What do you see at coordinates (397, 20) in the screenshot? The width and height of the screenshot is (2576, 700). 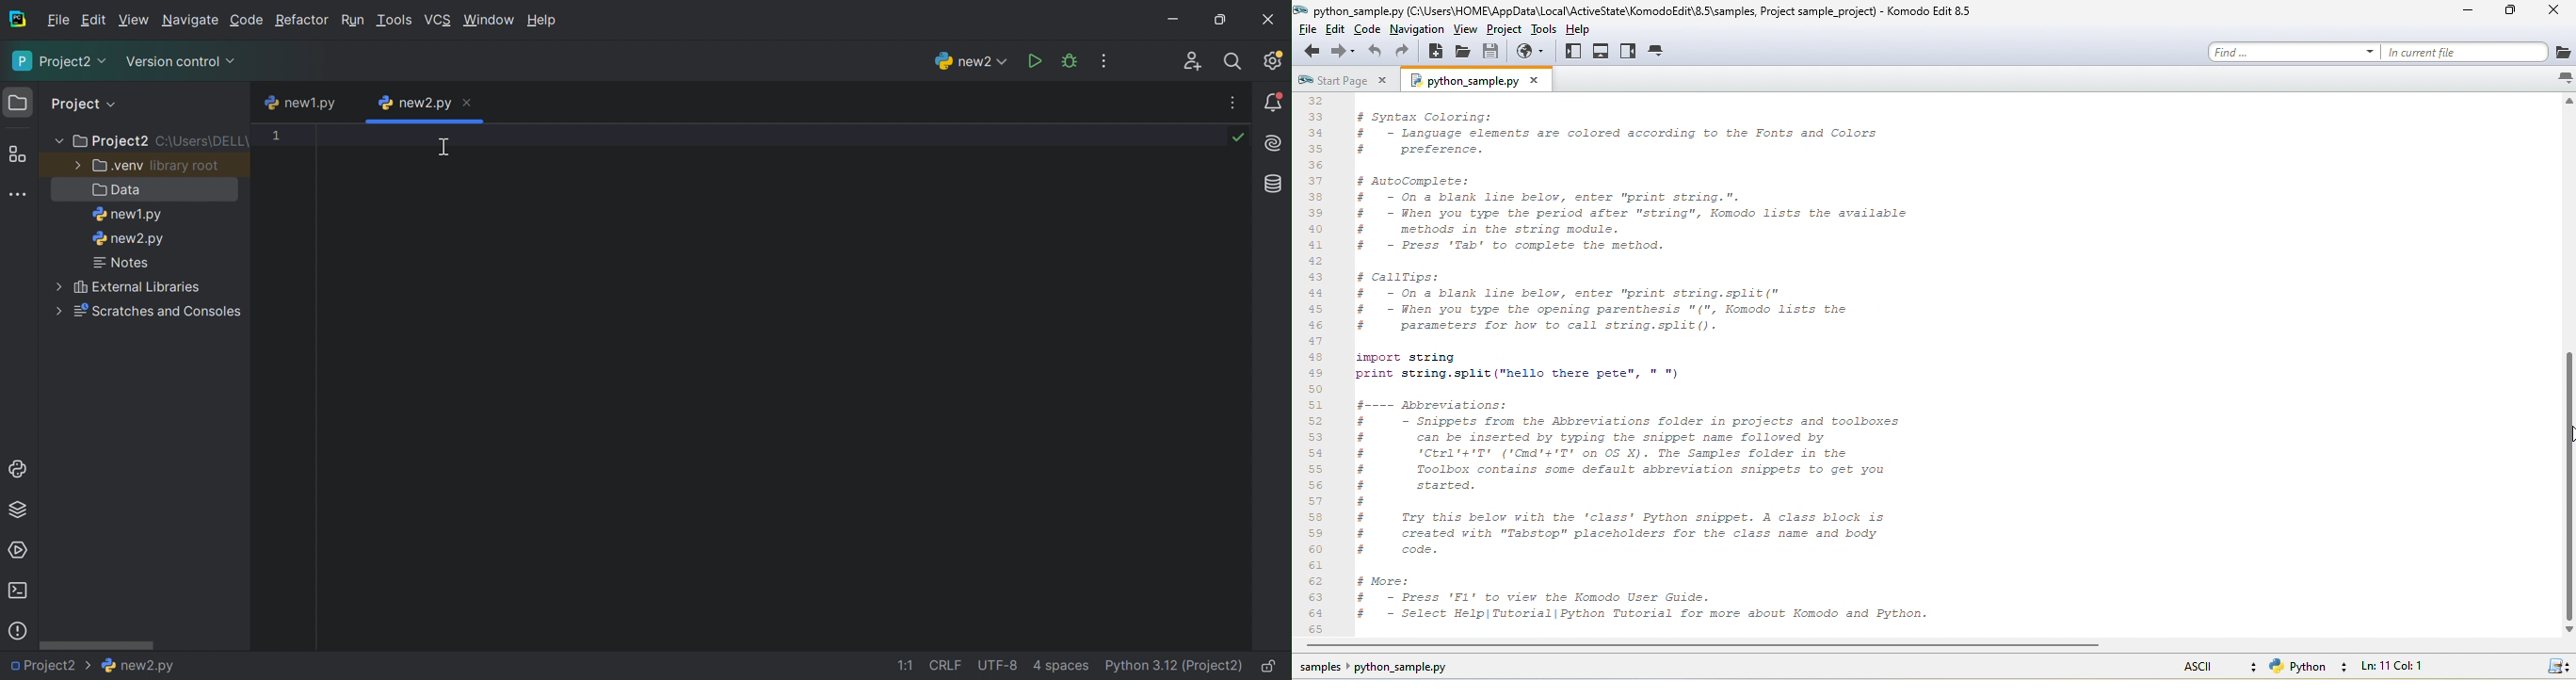 I see `Tools` at bounding box center [397, 20].